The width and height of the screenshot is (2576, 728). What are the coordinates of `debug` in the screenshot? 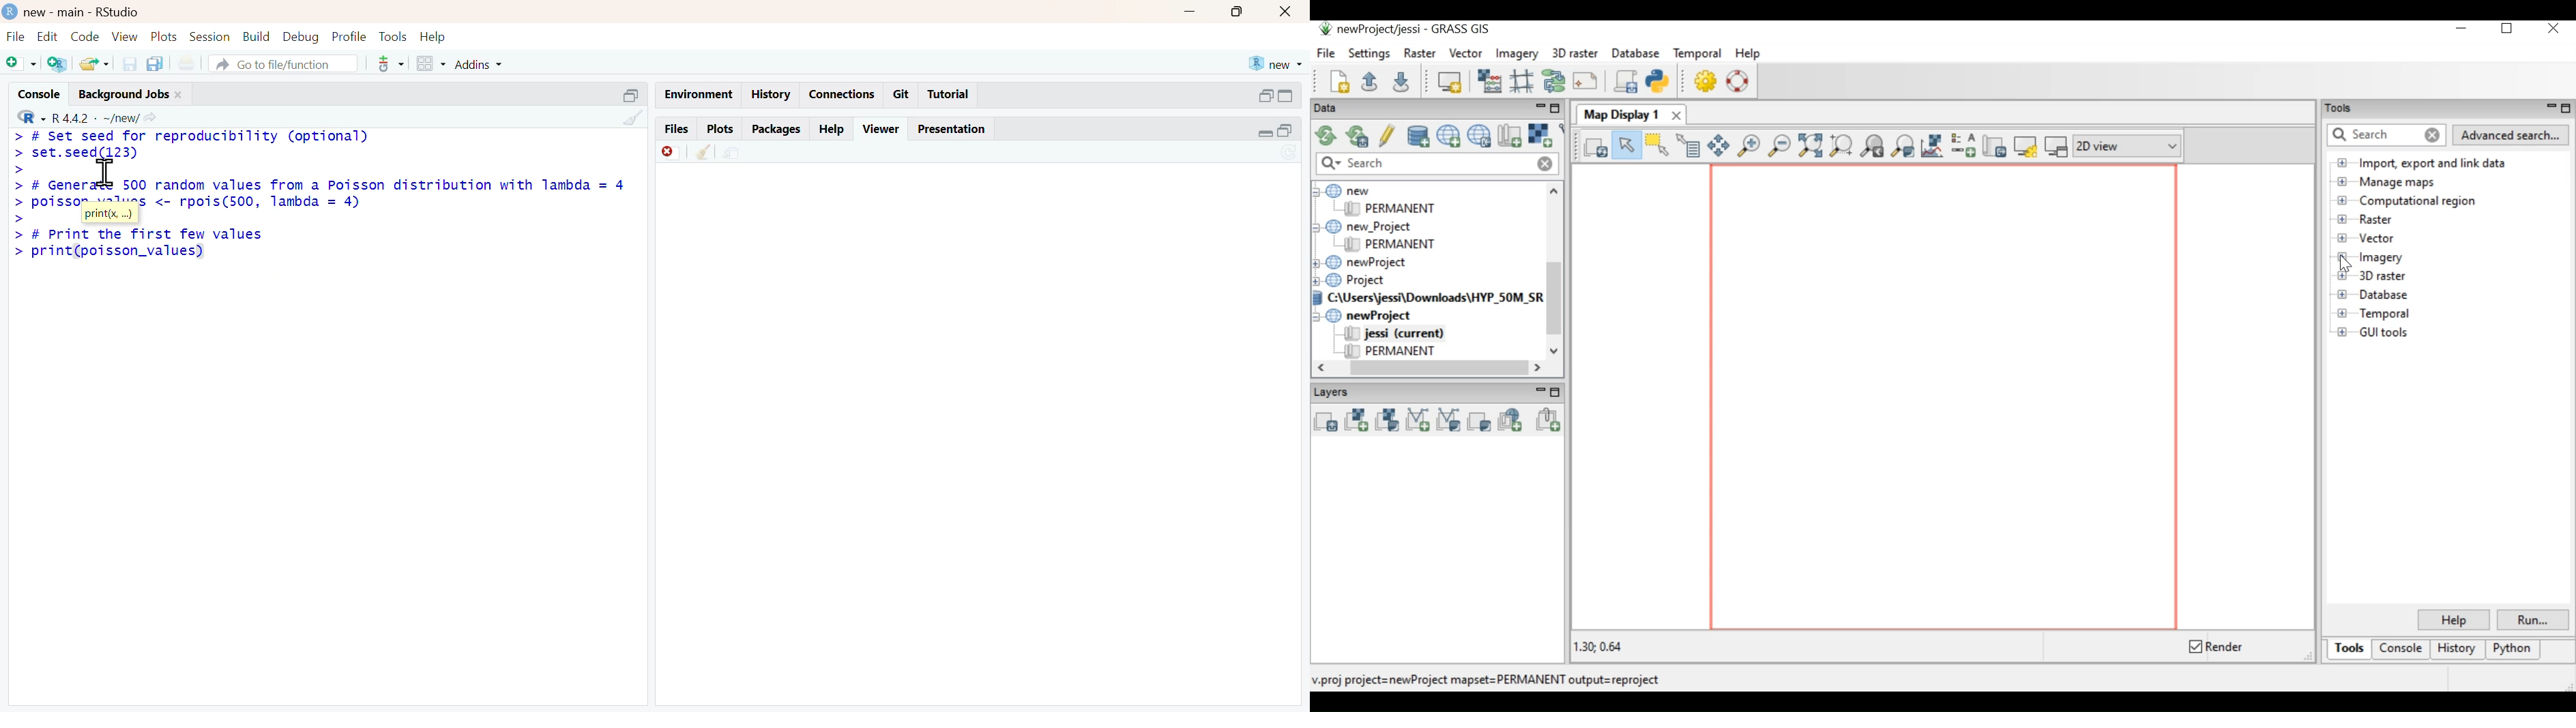 It's located at (302, 37).